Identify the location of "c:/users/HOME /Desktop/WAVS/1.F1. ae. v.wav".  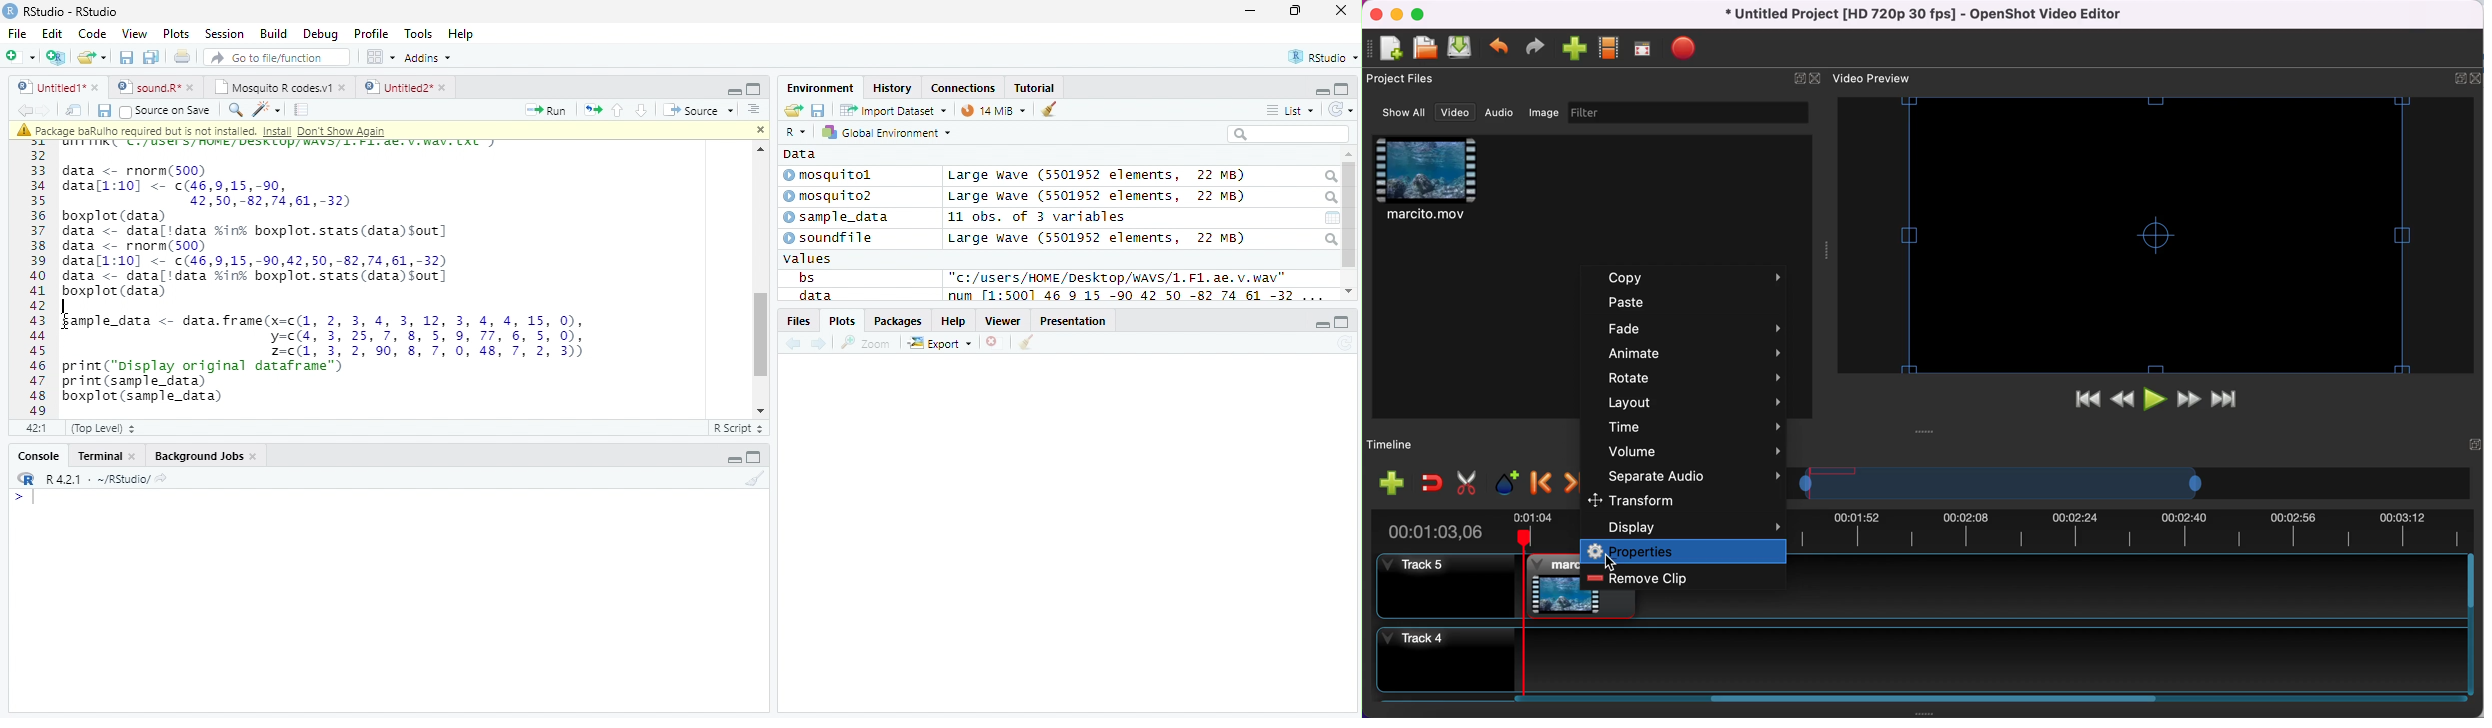
(1118, 277).